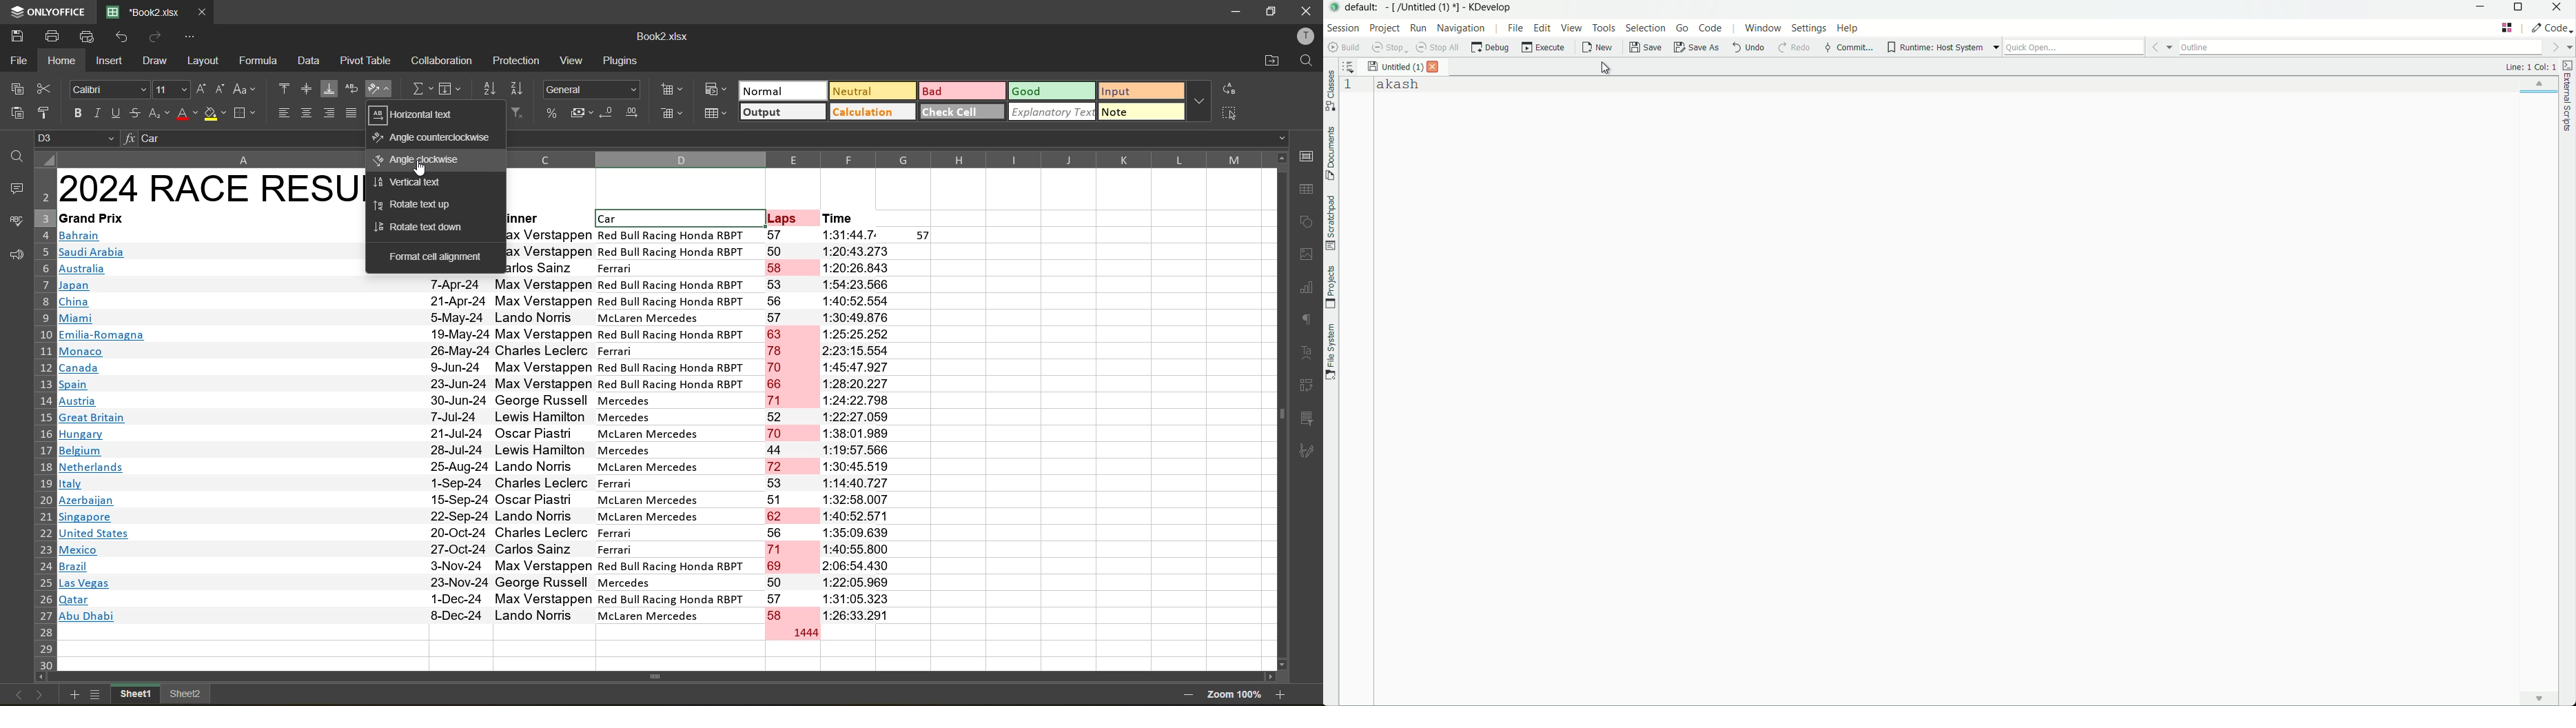  Describe the element at coordinates (873, 112) in the screenshot. I see `calculation` at that location.